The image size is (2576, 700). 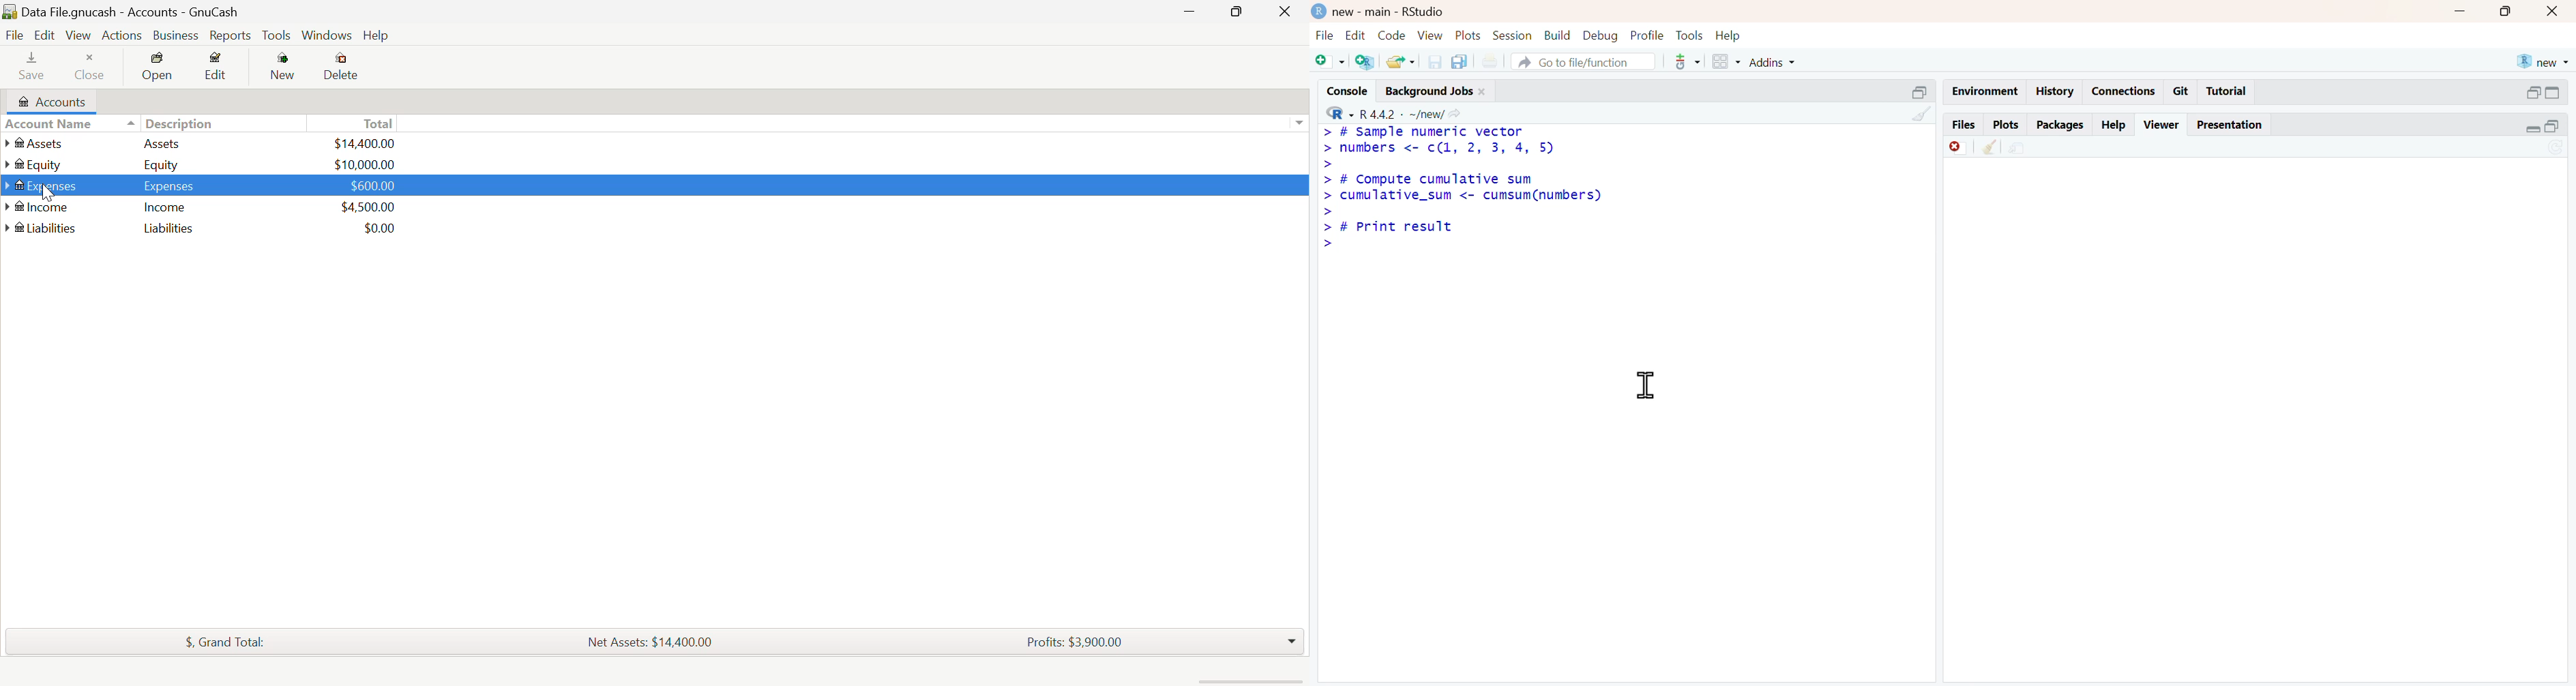 I want to click on share folder as, so click(x=1401, y=62).